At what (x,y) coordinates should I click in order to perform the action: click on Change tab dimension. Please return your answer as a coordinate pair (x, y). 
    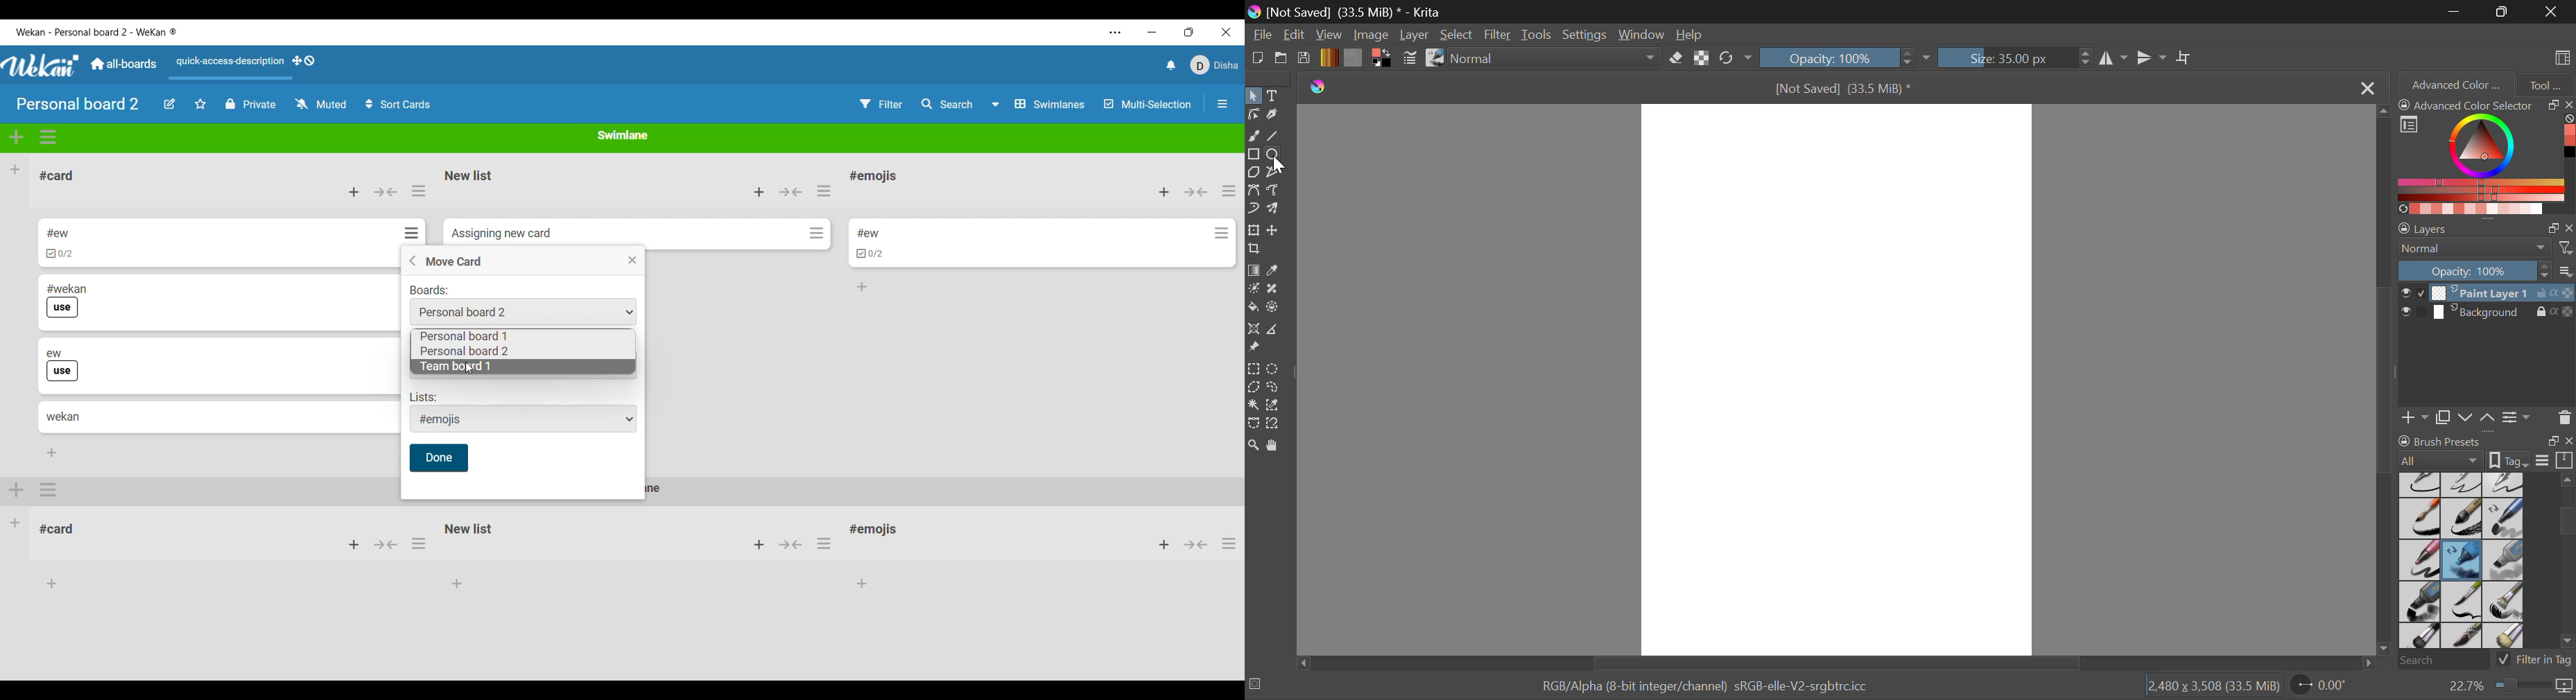
    Looking at the image, I should click on (1189, 32).